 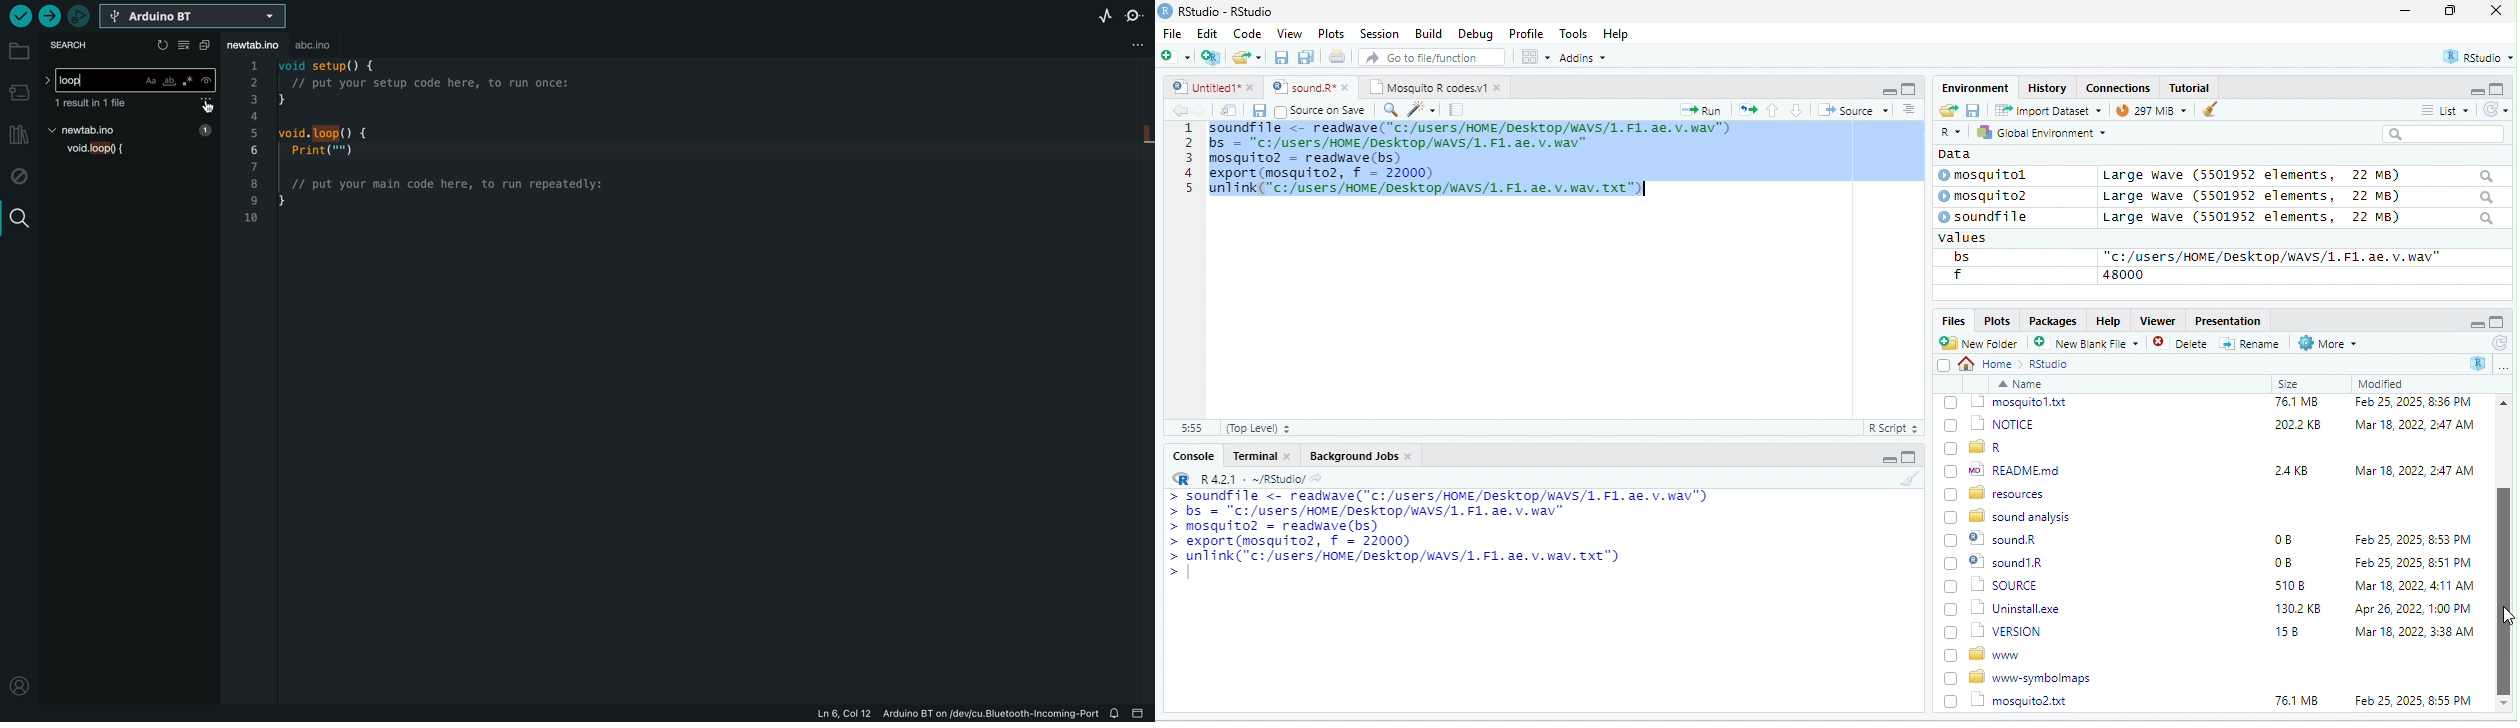 I want to click on go back, so click(x=1992, y=404).